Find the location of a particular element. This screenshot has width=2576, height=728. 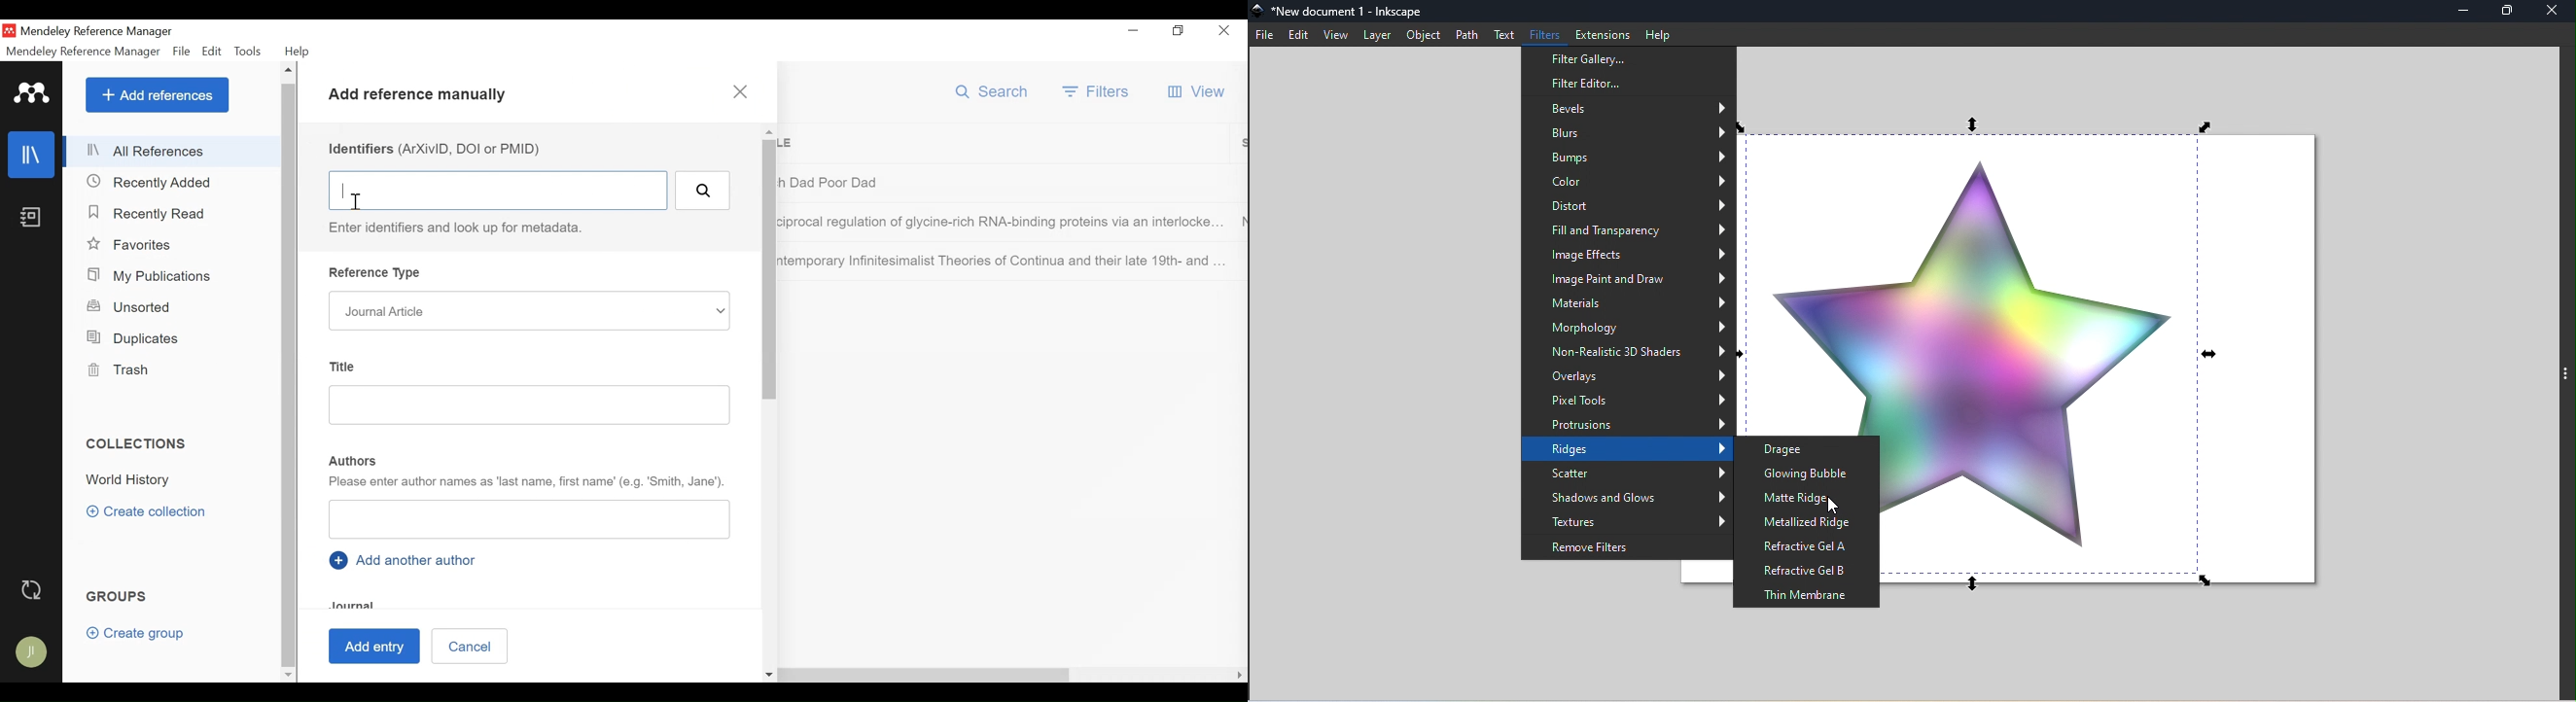

Enter identifiers and look up metadata is located at coordinates (463, 228).